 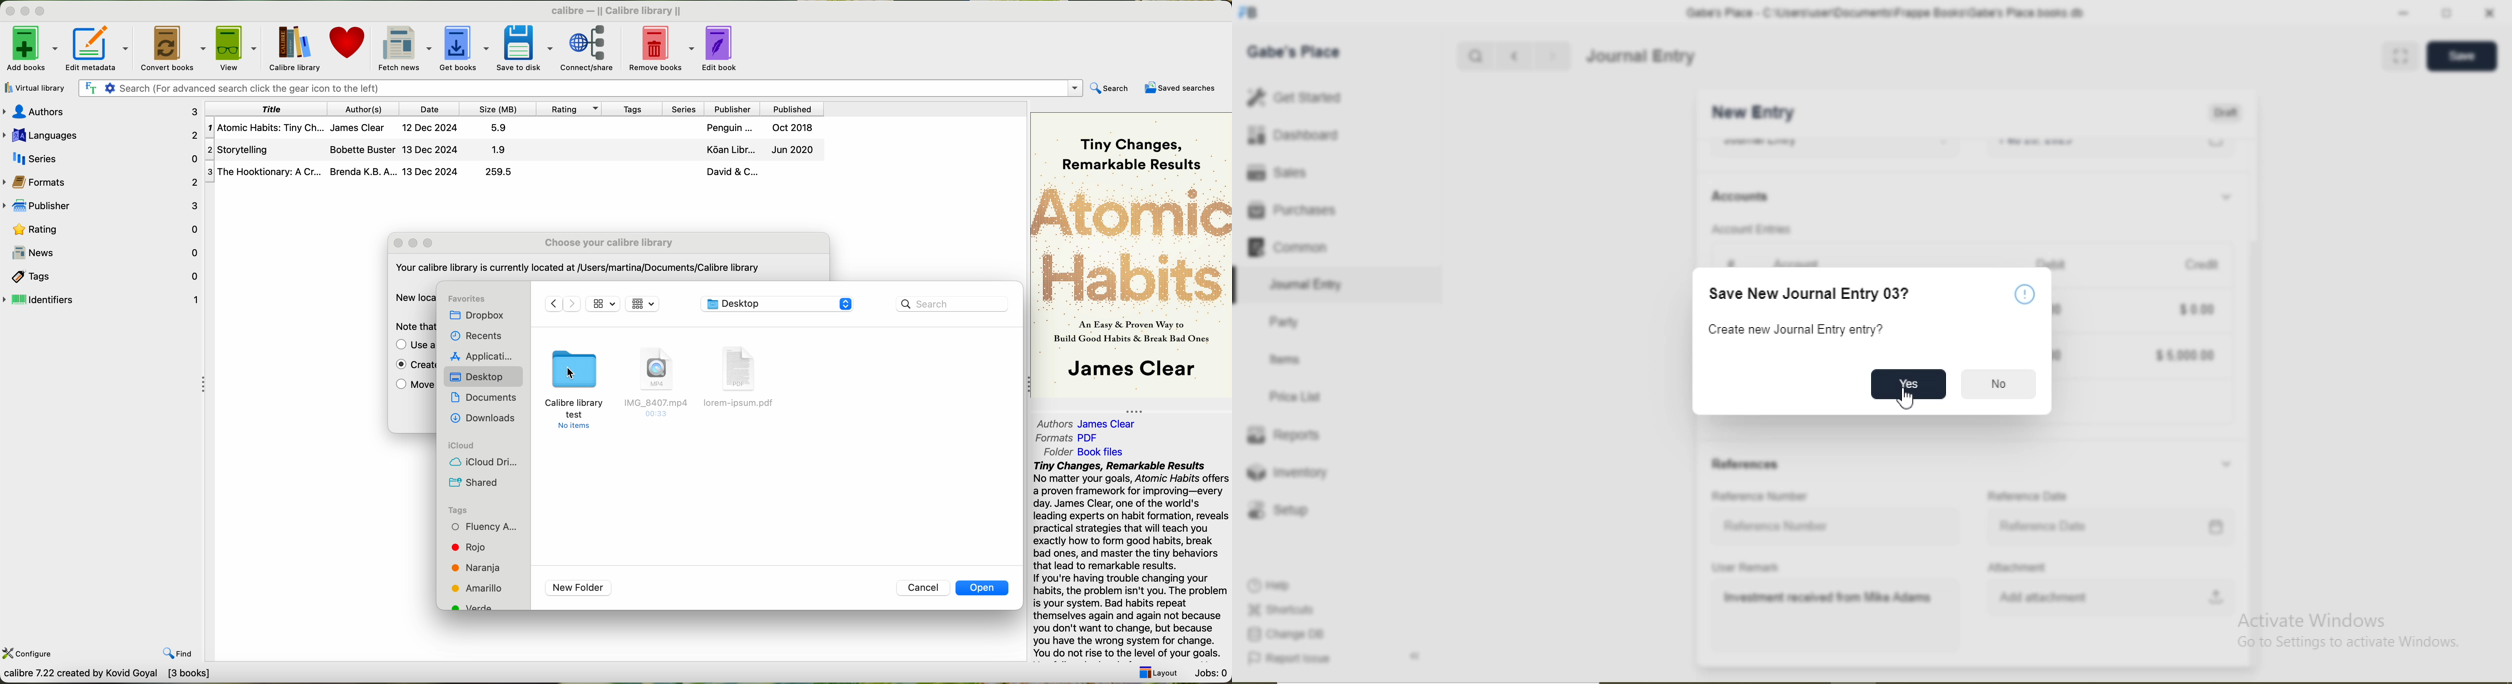 What do you see at coordinates (2217, 596) in the screenshot?
I see `Upload file` at bounding box center [2217, 596].